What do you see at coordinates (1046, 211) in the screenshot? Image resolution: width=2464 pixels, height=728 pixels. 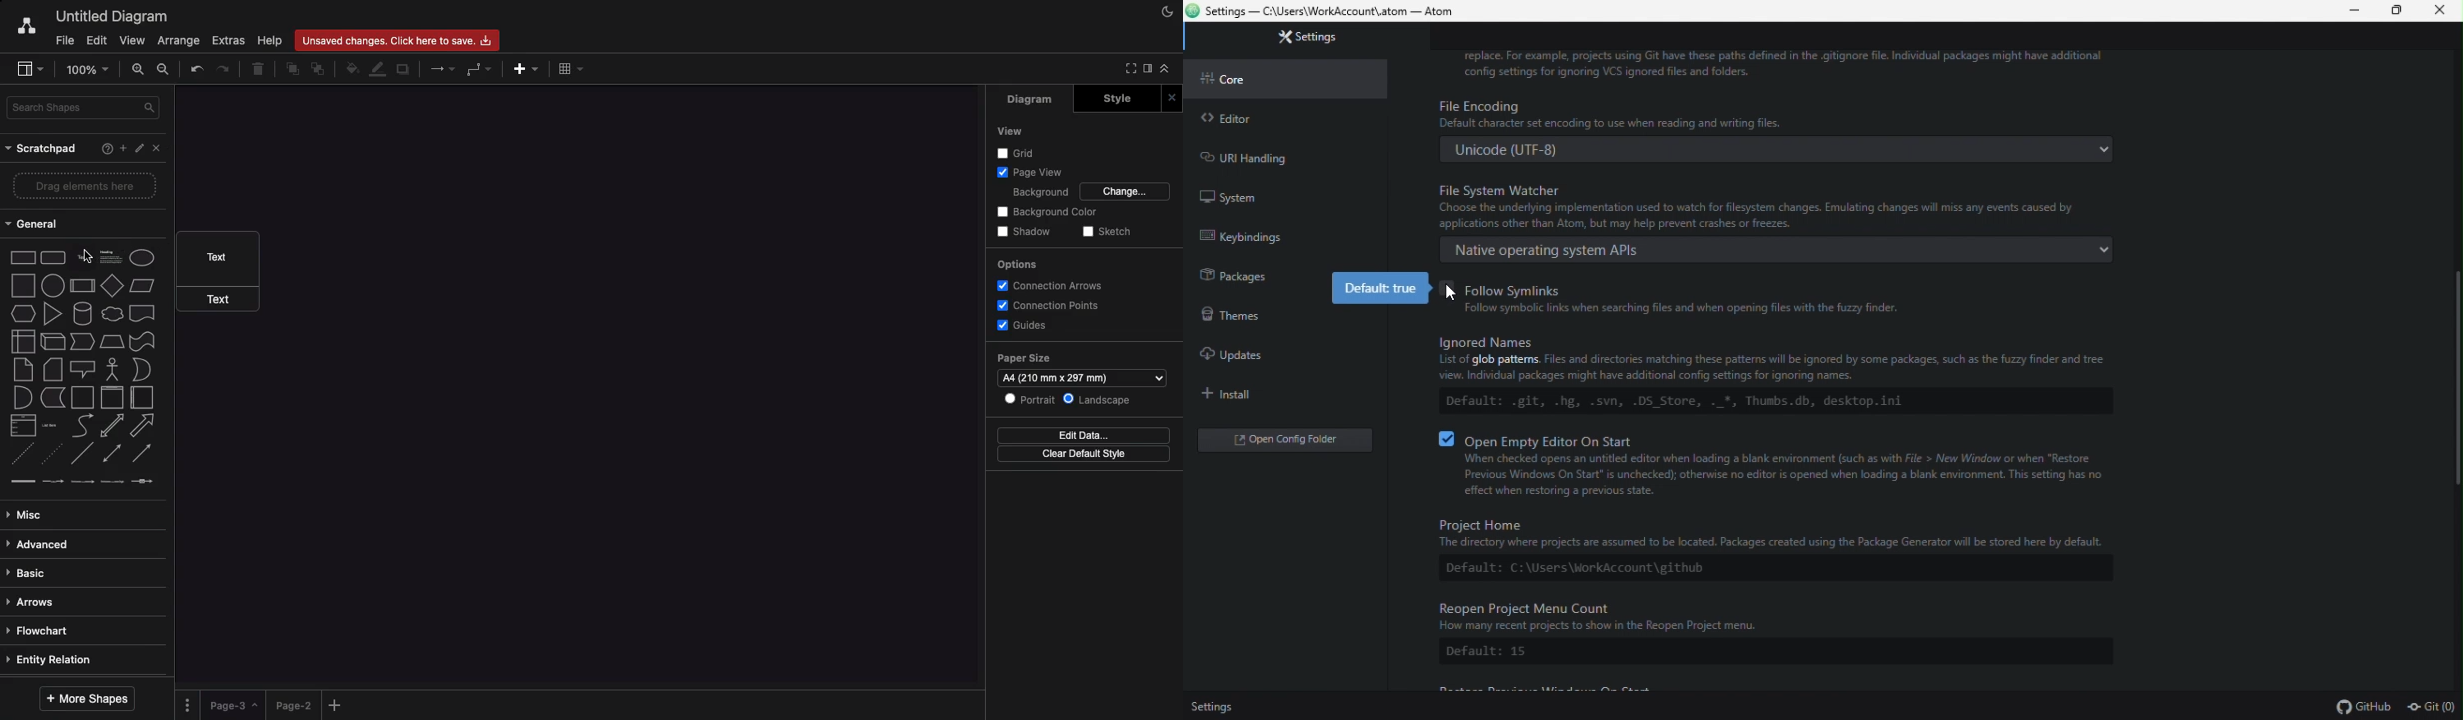 I see `Background color` at bounding box center [1046, 211].